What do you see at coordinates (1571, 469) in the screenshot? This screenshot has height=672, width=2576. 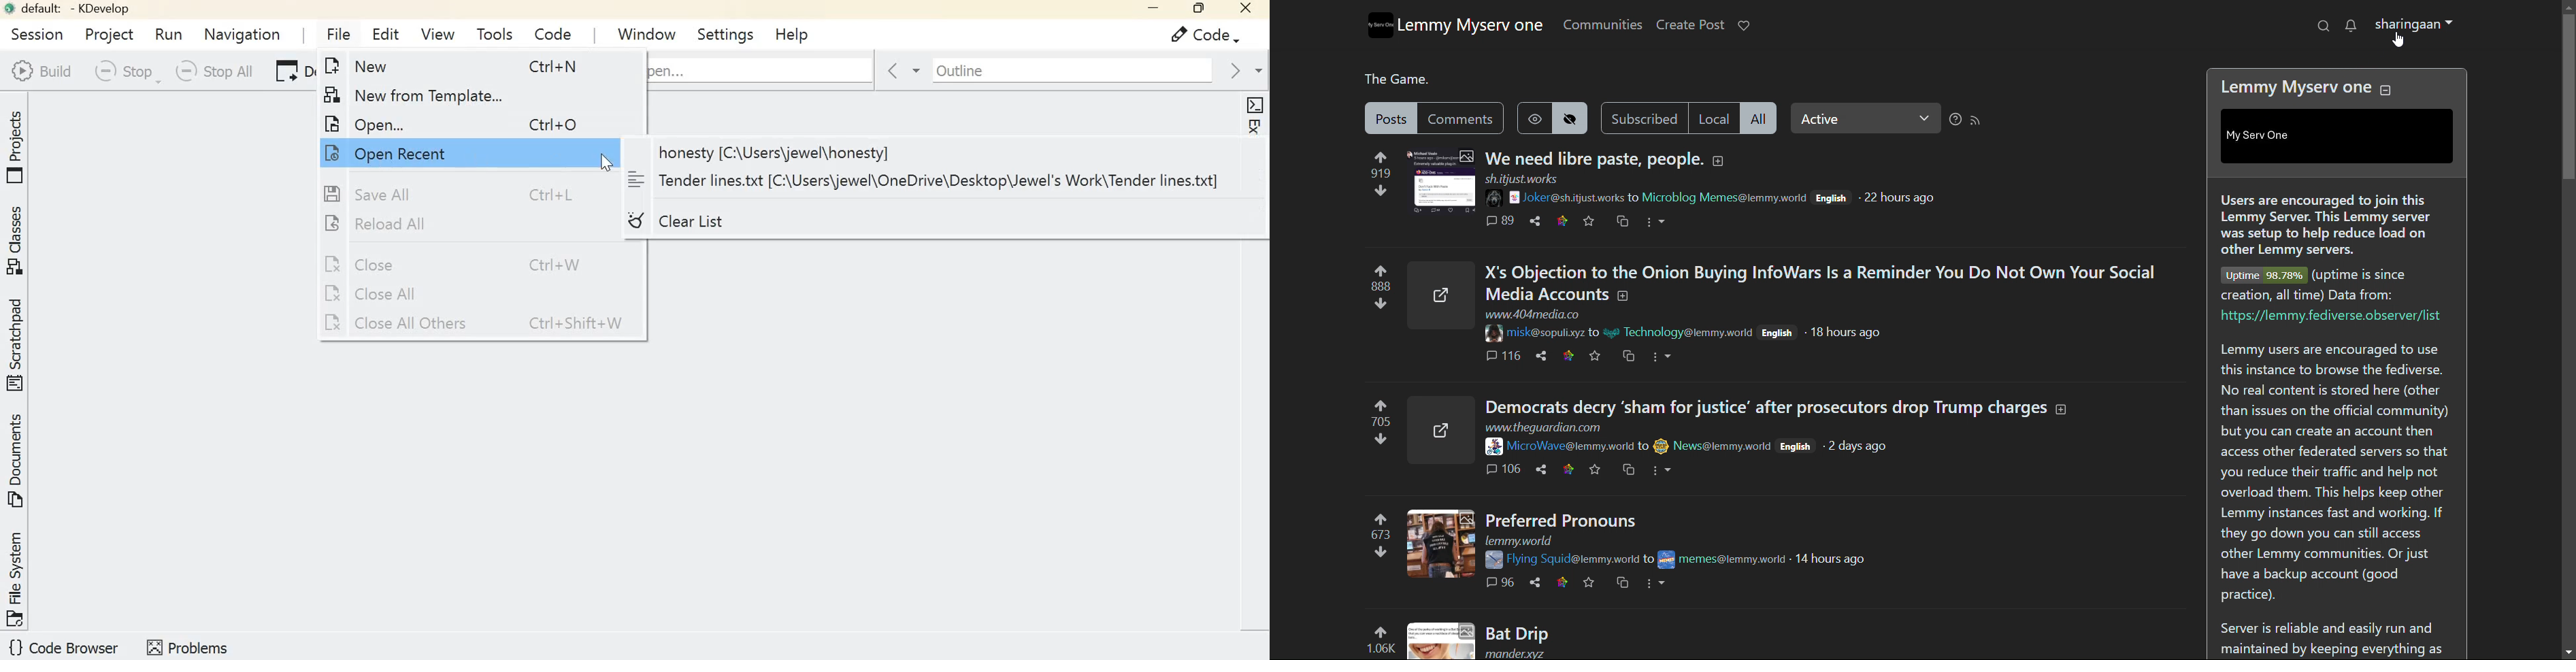 I see `link` at bounding box center [1571, 469].